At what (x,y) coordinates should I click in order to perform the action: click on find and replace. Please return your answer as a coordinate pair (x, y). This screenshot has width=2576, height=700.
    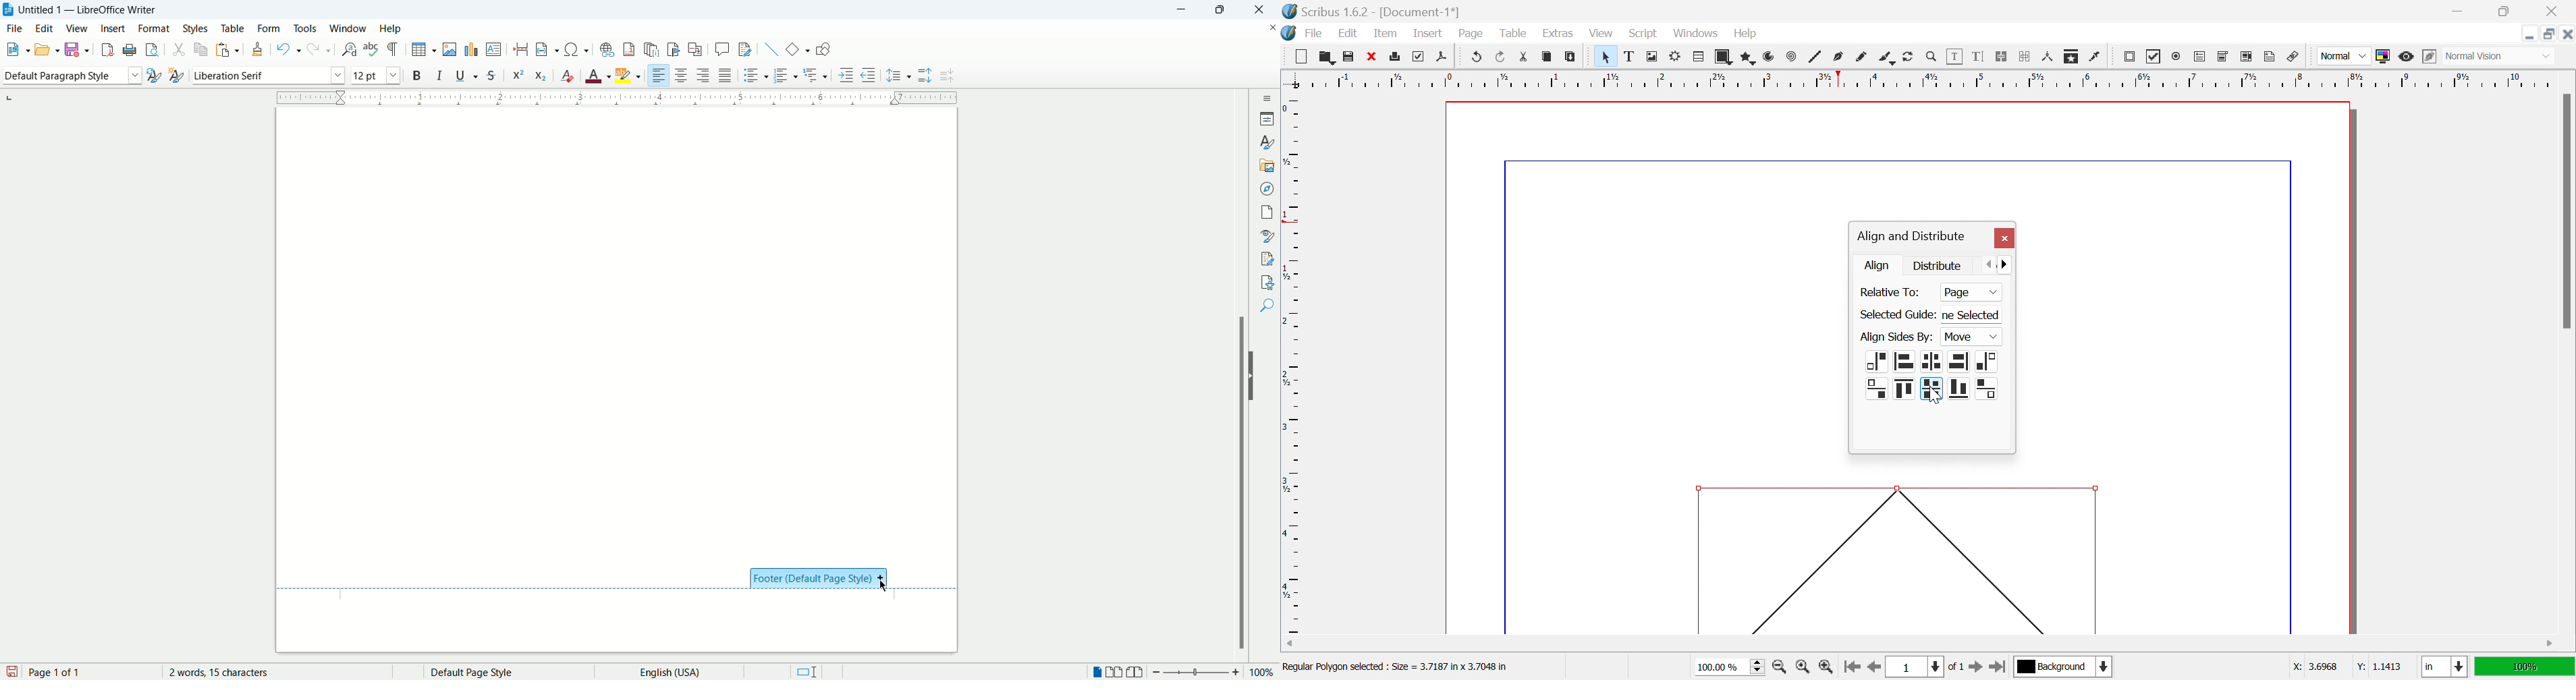
    Looking at the image, I should click on (348, 49).